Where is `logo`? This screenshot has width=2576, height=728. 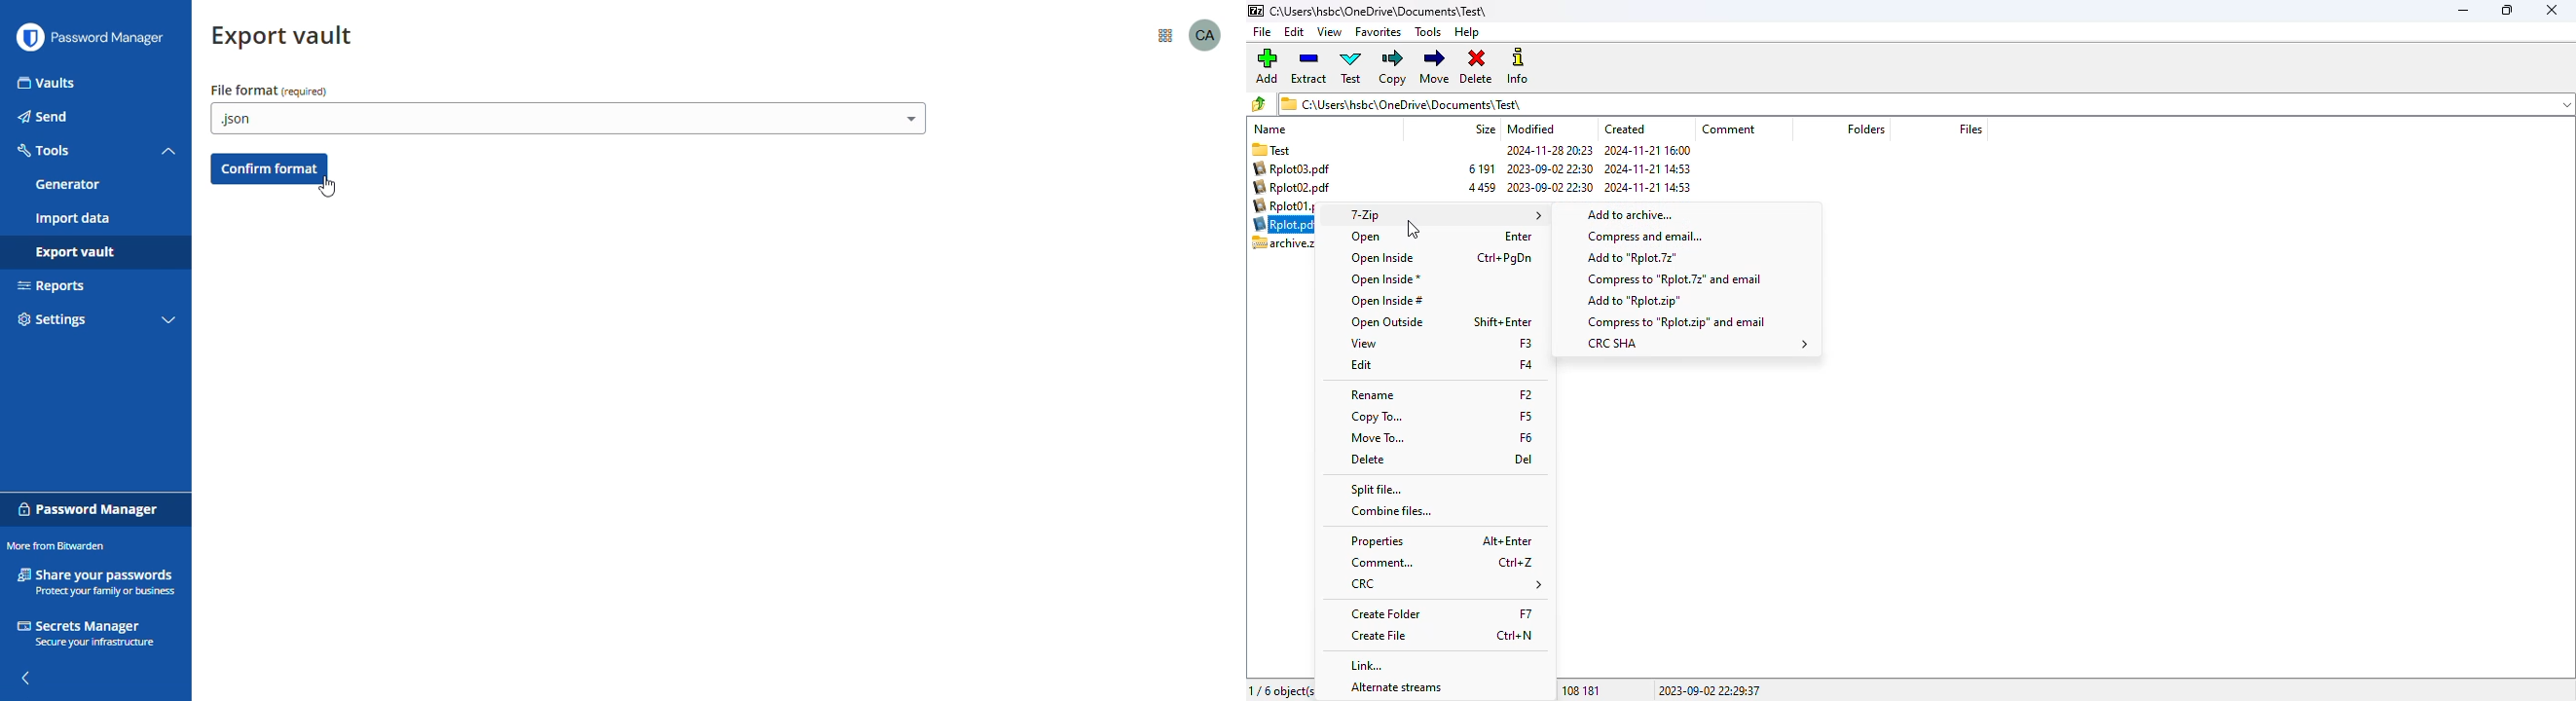 logo is located at coordinates (29, 37).